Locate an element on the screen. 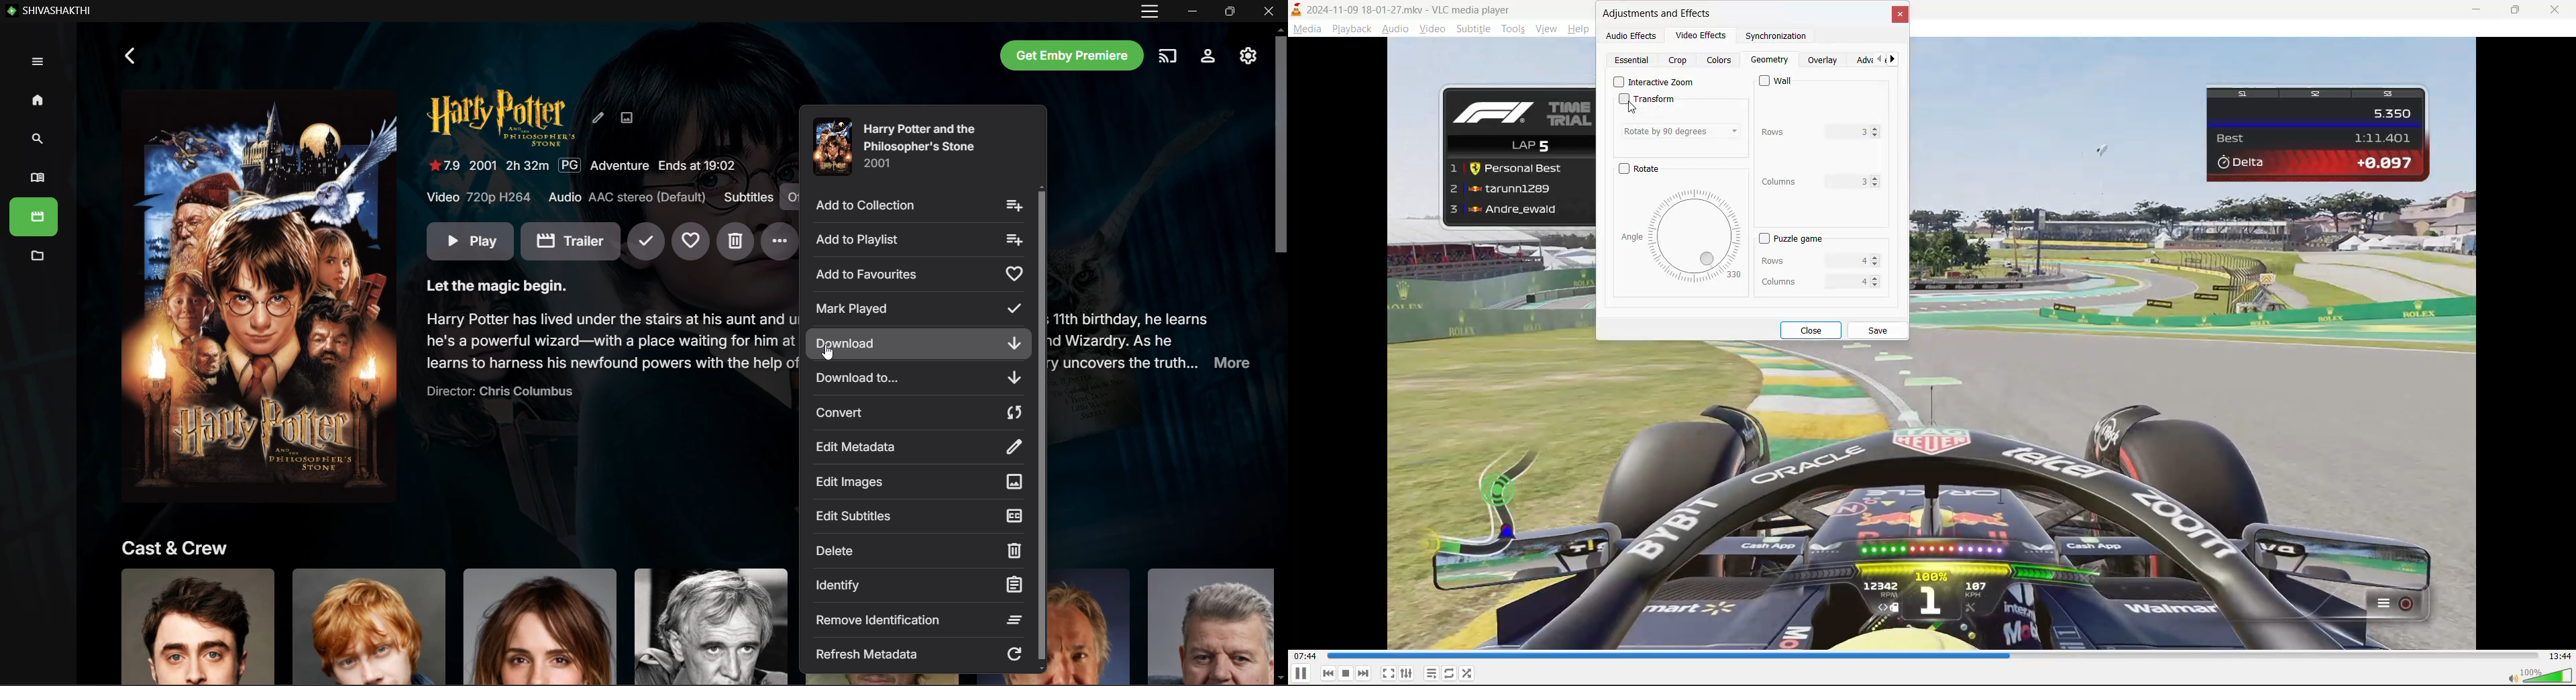 The width and height of the screenshot is (2576, 700). crop is located at coordinates (1680, 60).